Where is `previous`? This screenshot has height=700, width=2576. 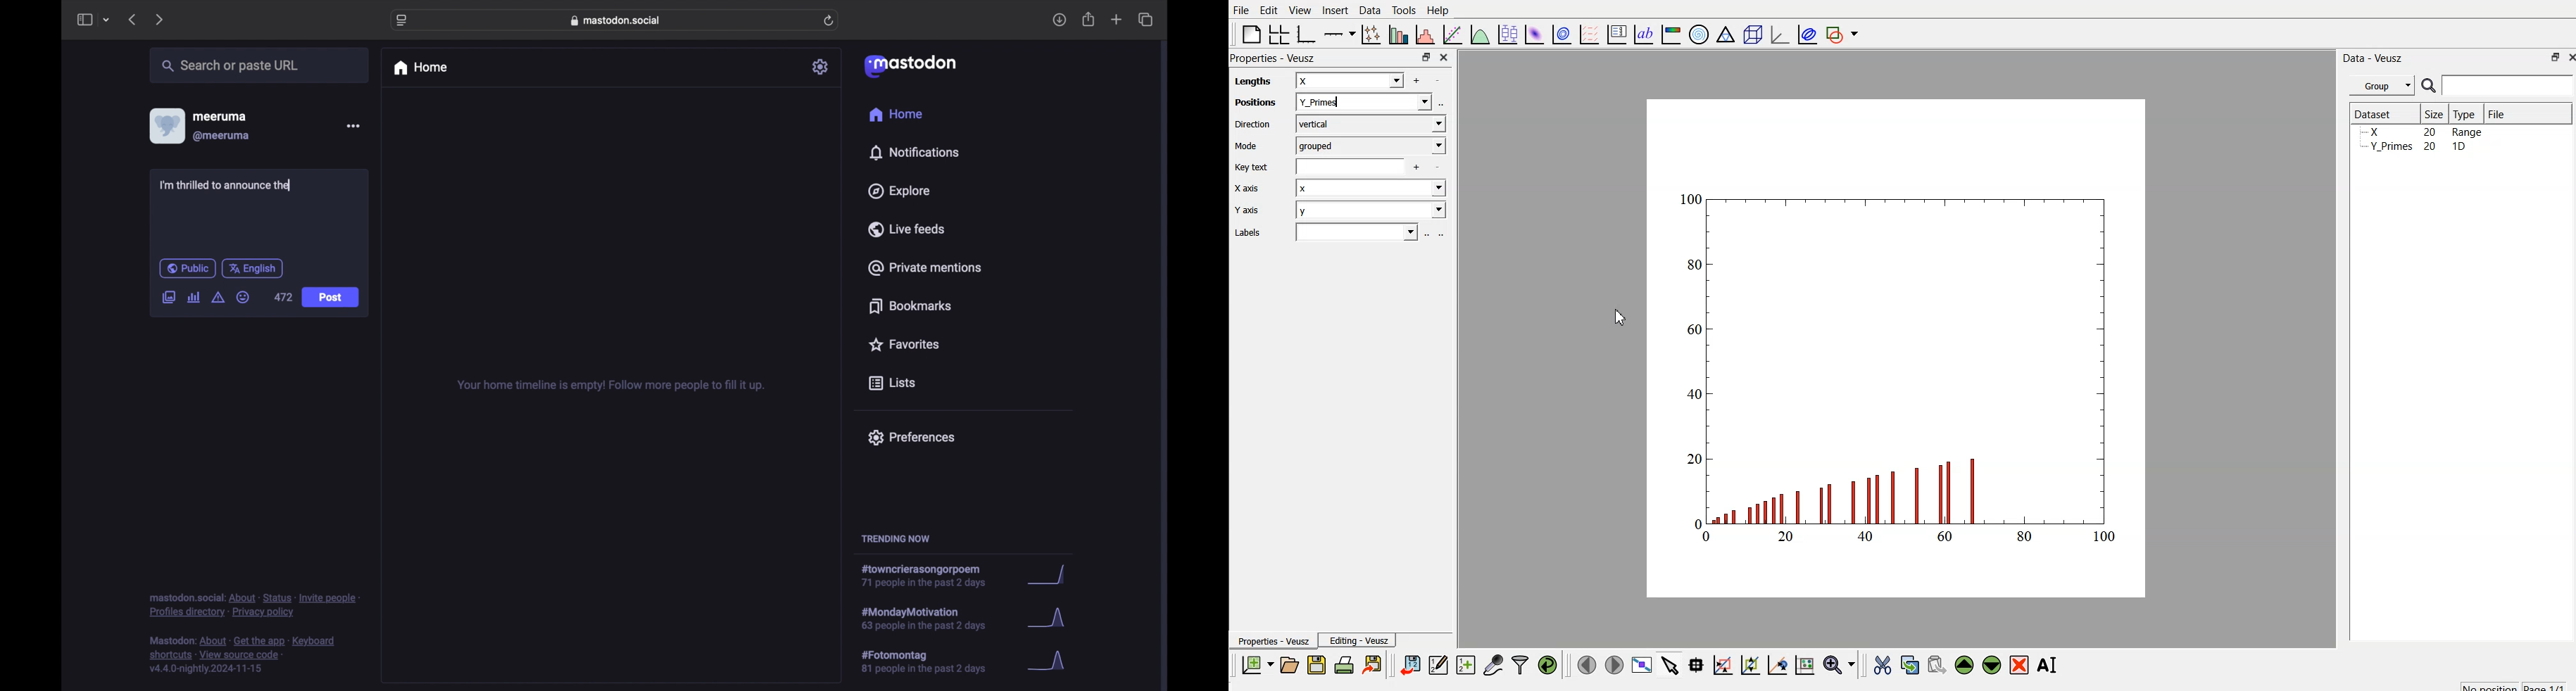
previous is located at coordinates (132, 19).